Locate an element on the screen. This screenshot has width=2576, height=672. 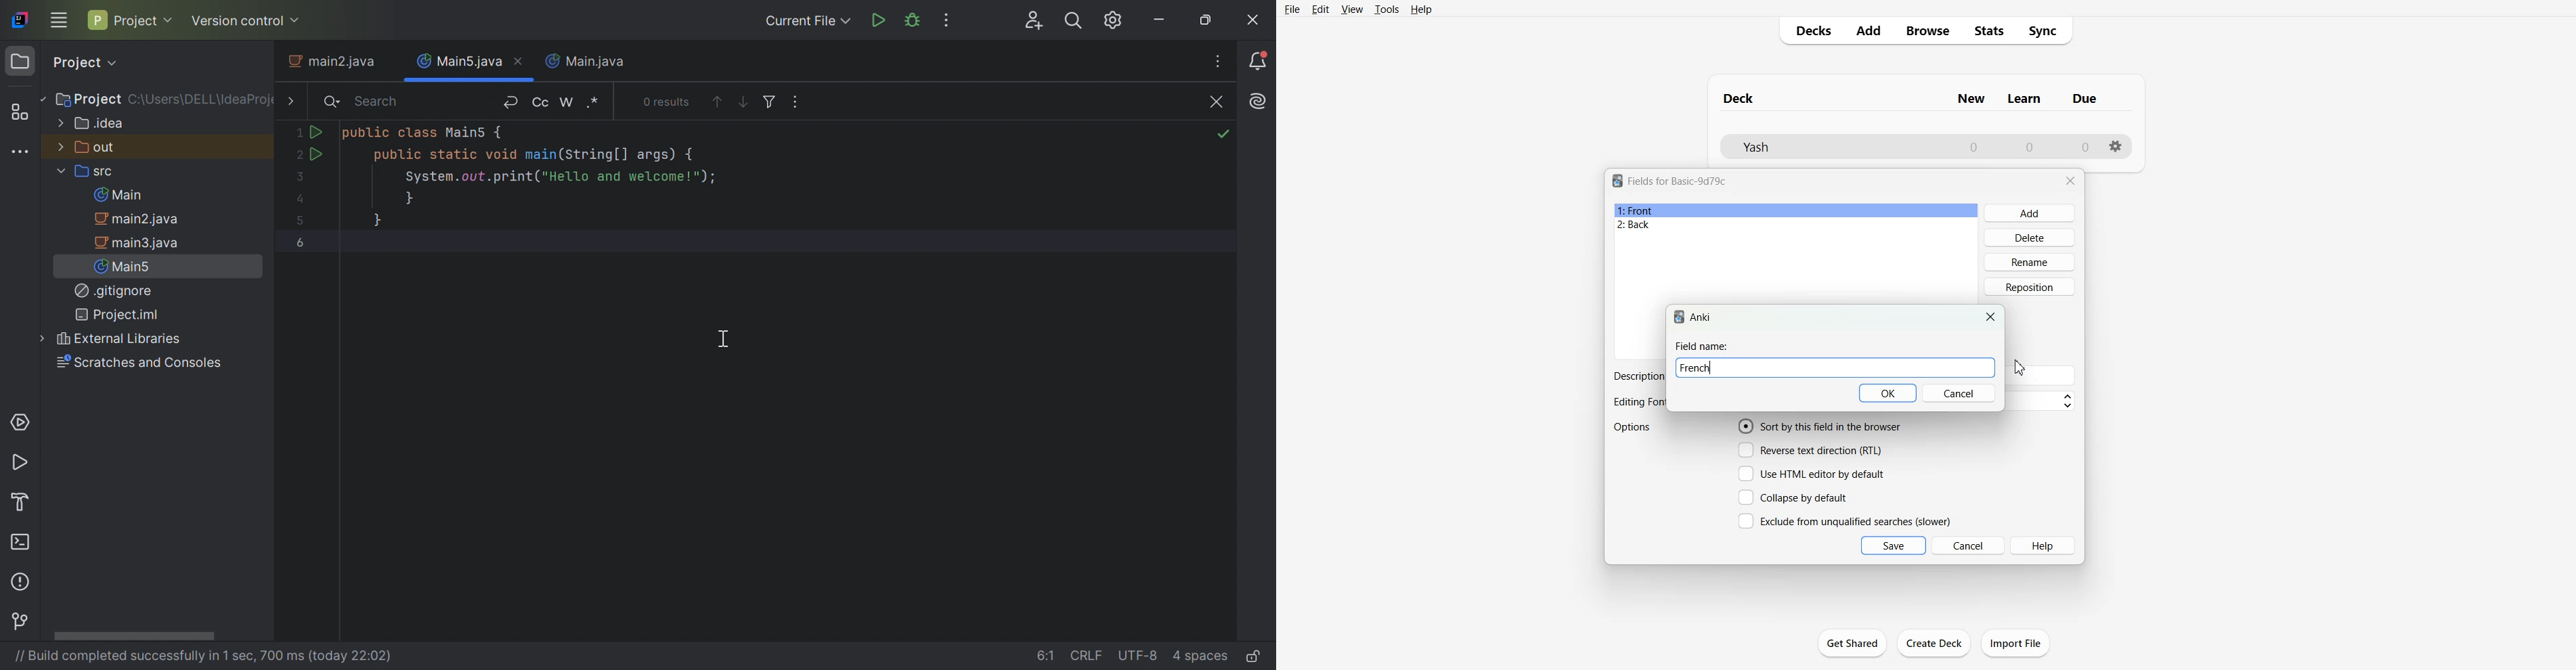
Collapse by default is located at coordinates (1795, 497).